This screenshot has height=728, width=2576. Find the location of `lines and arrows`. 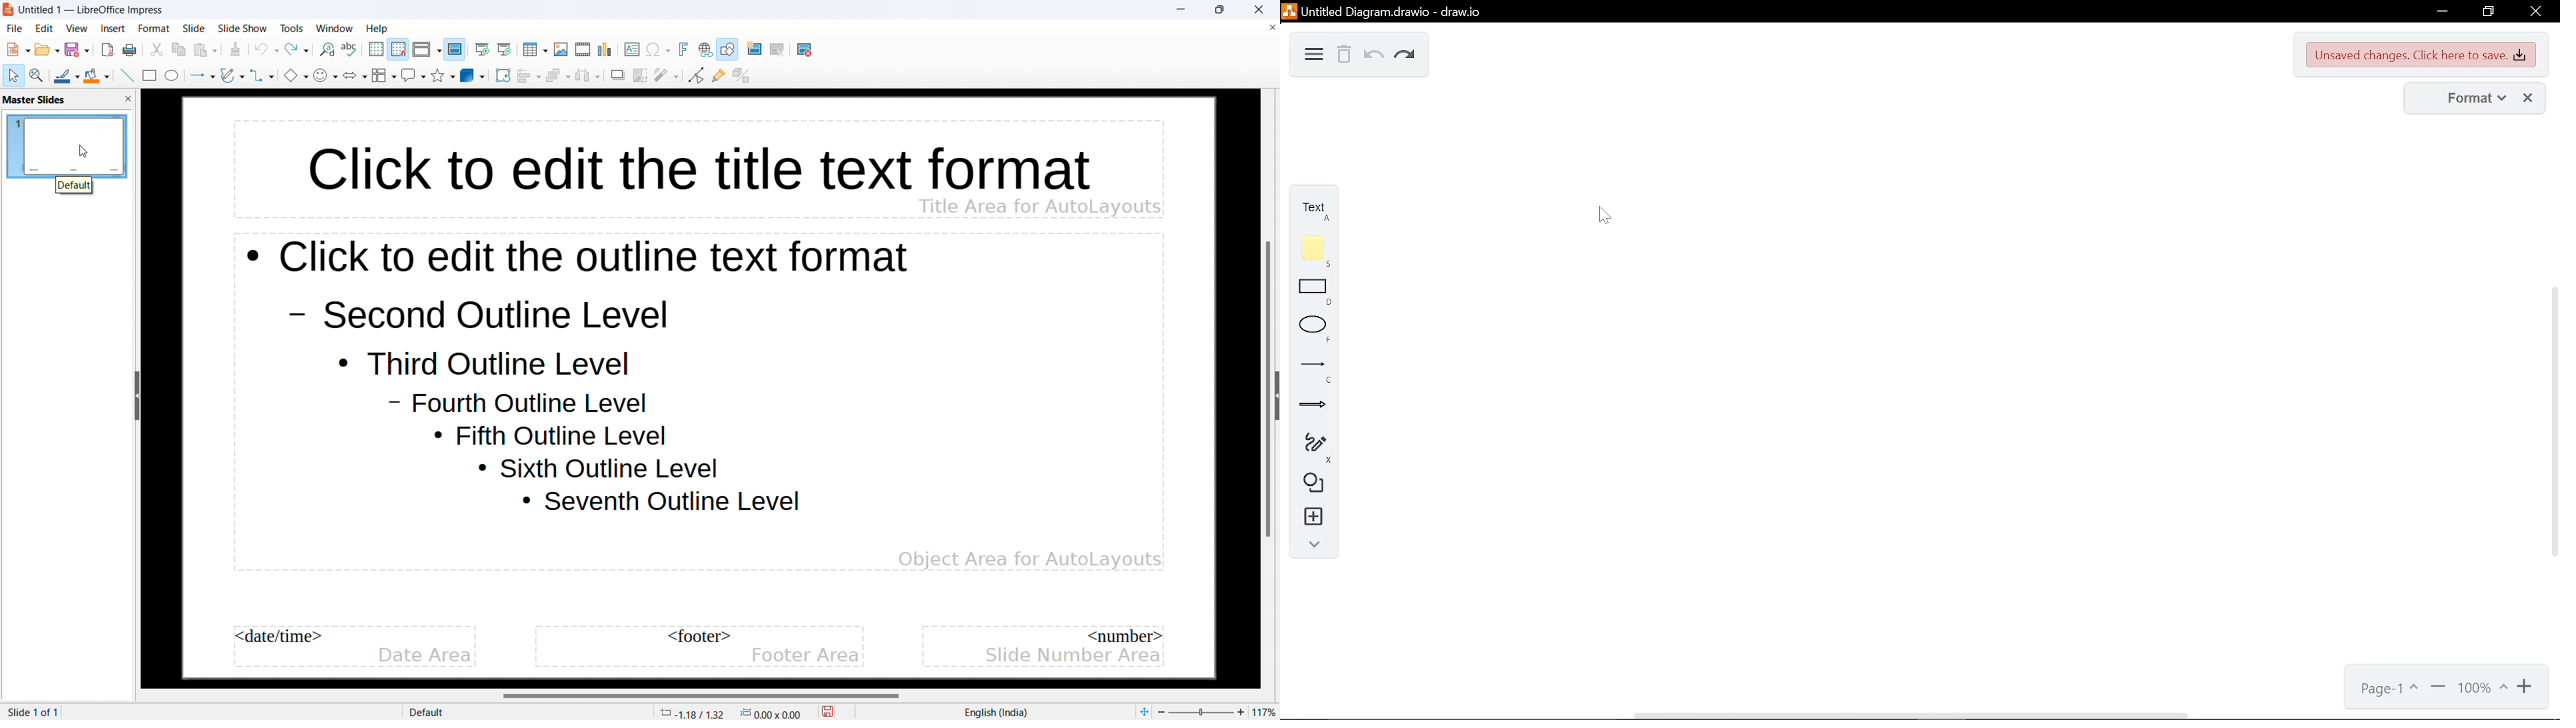

lines and arrows is located at coordinates (202, 76).